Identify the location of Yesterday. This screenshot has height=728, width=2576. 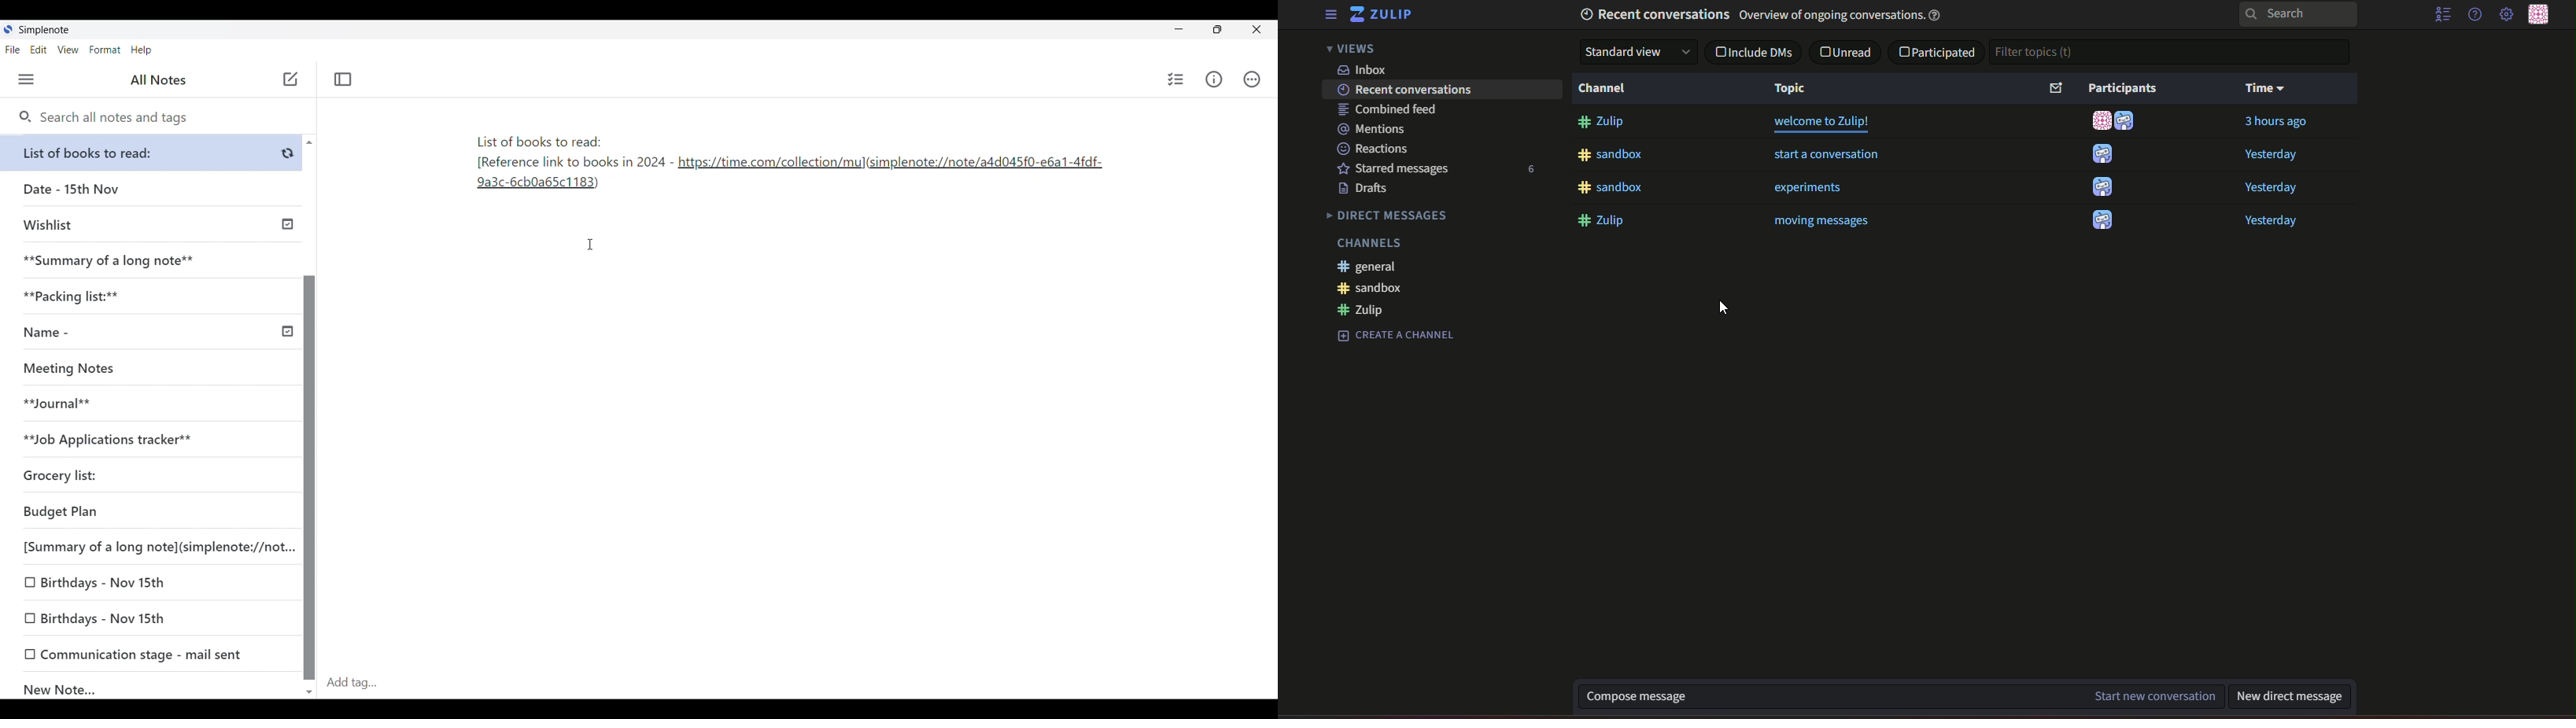
(2281, 221).